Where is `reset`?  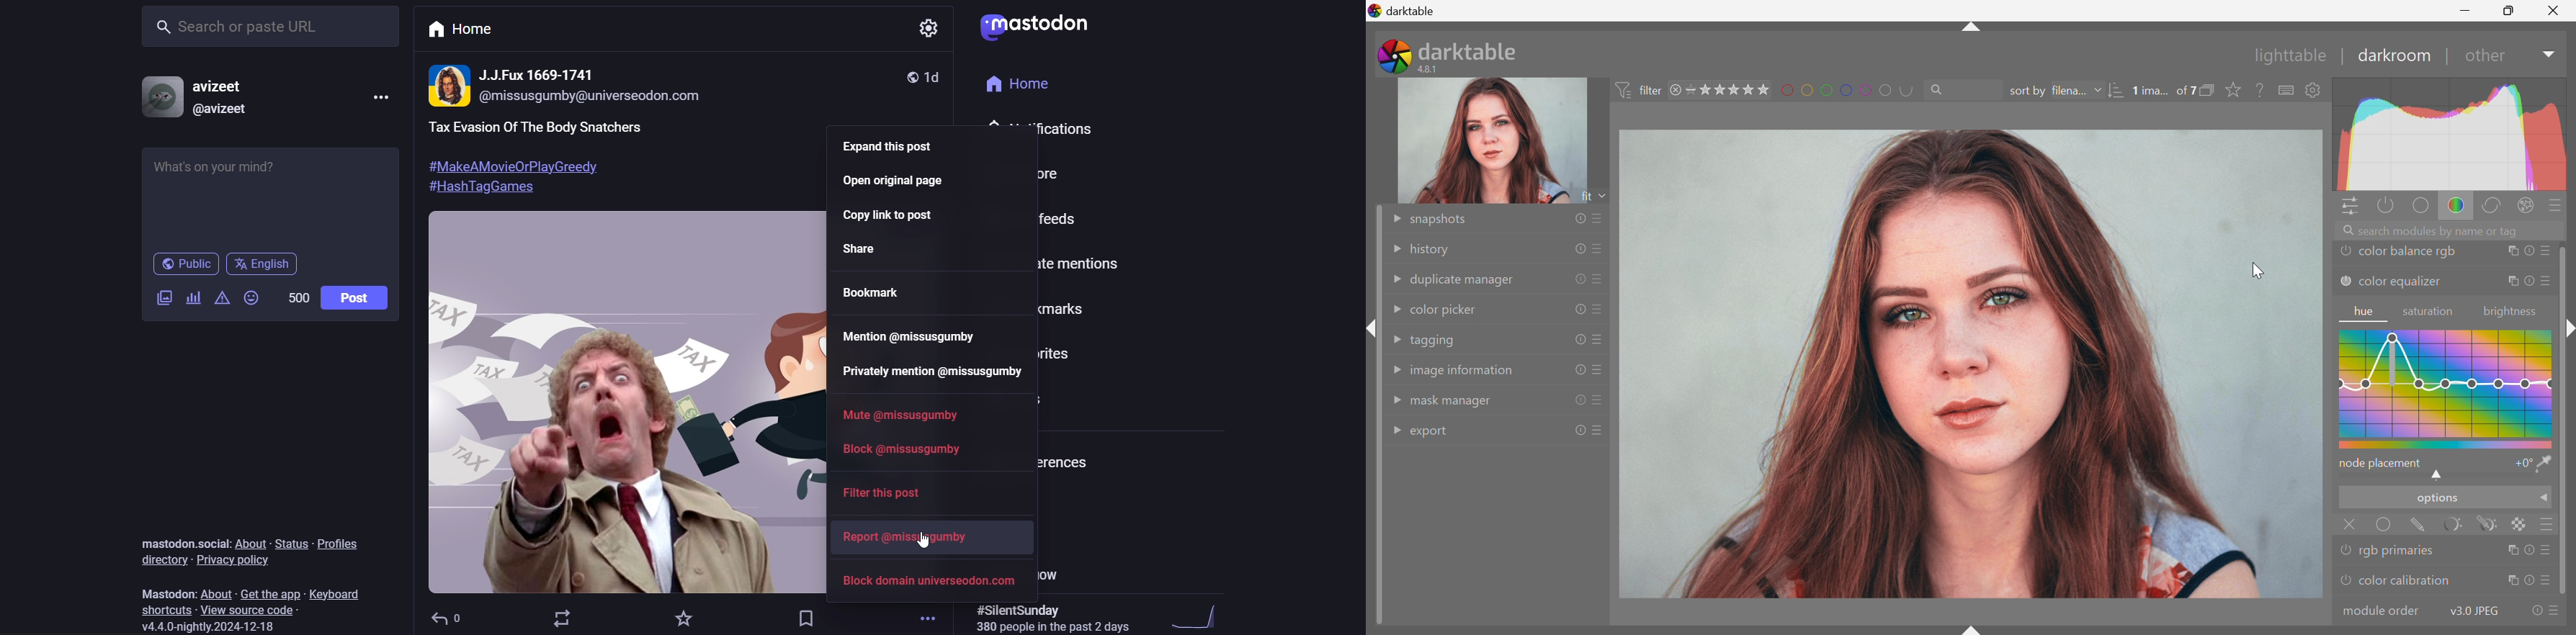 reset is located at coordinates (1578, 370).